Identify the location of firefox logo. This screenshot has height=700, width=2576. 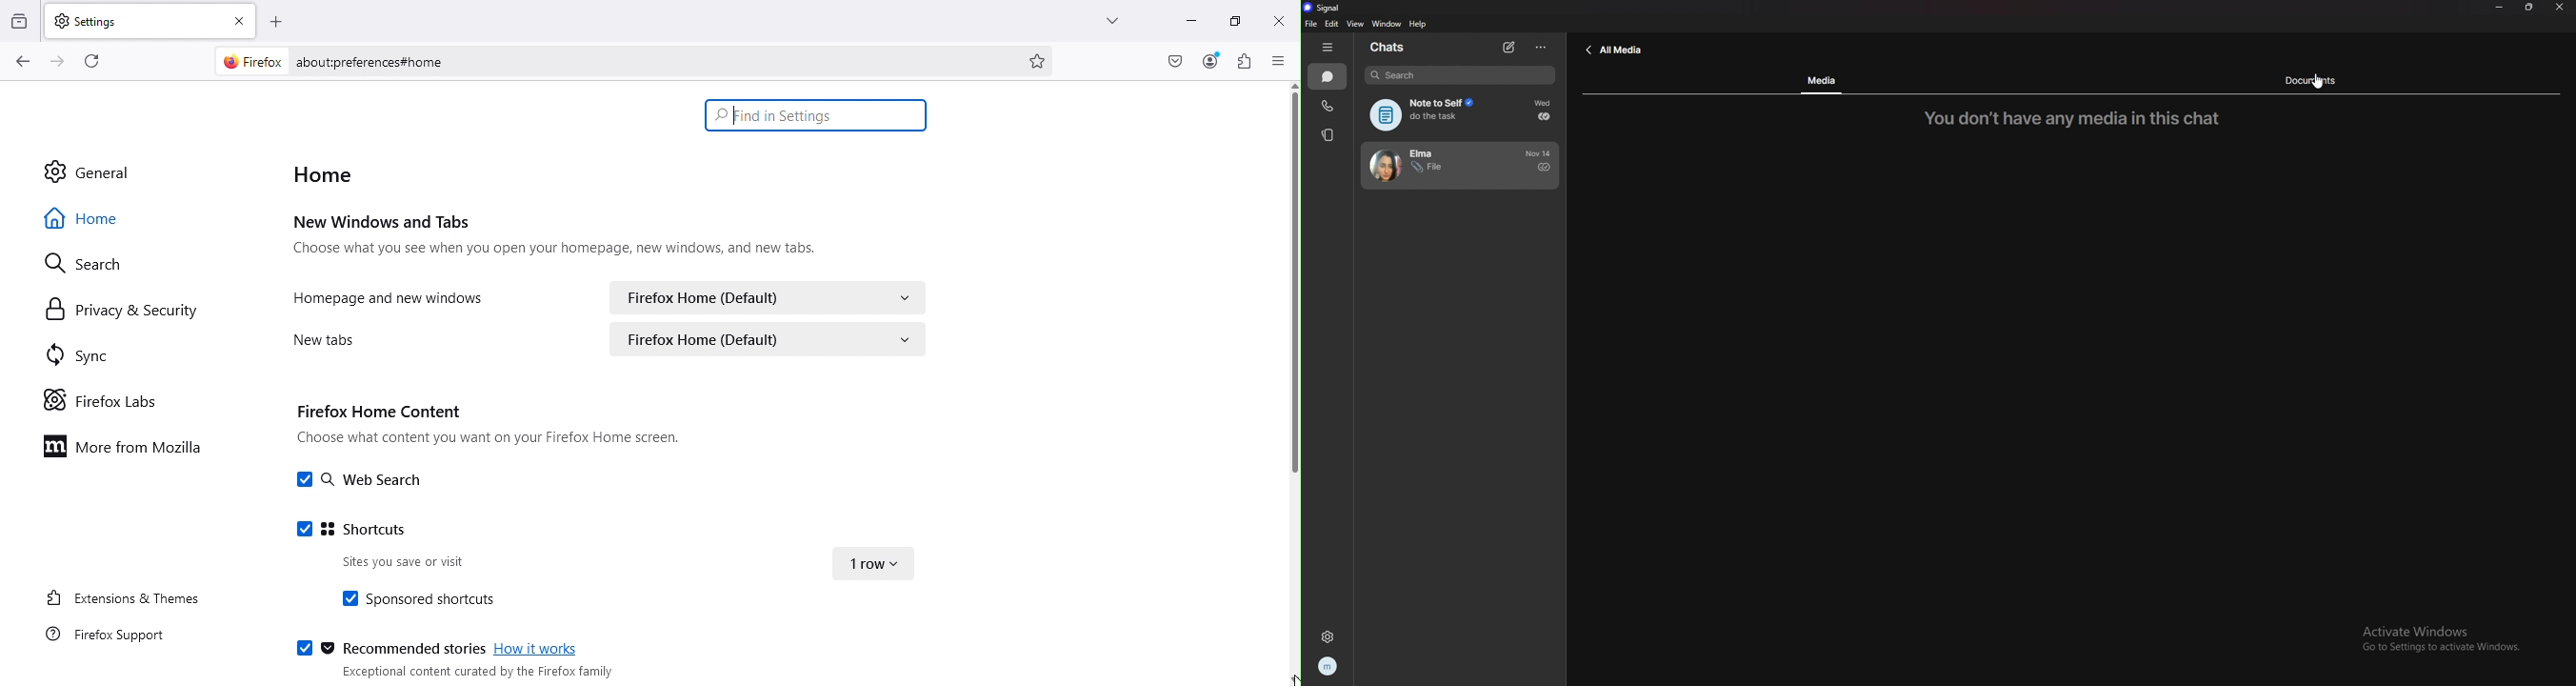
(253, 62).